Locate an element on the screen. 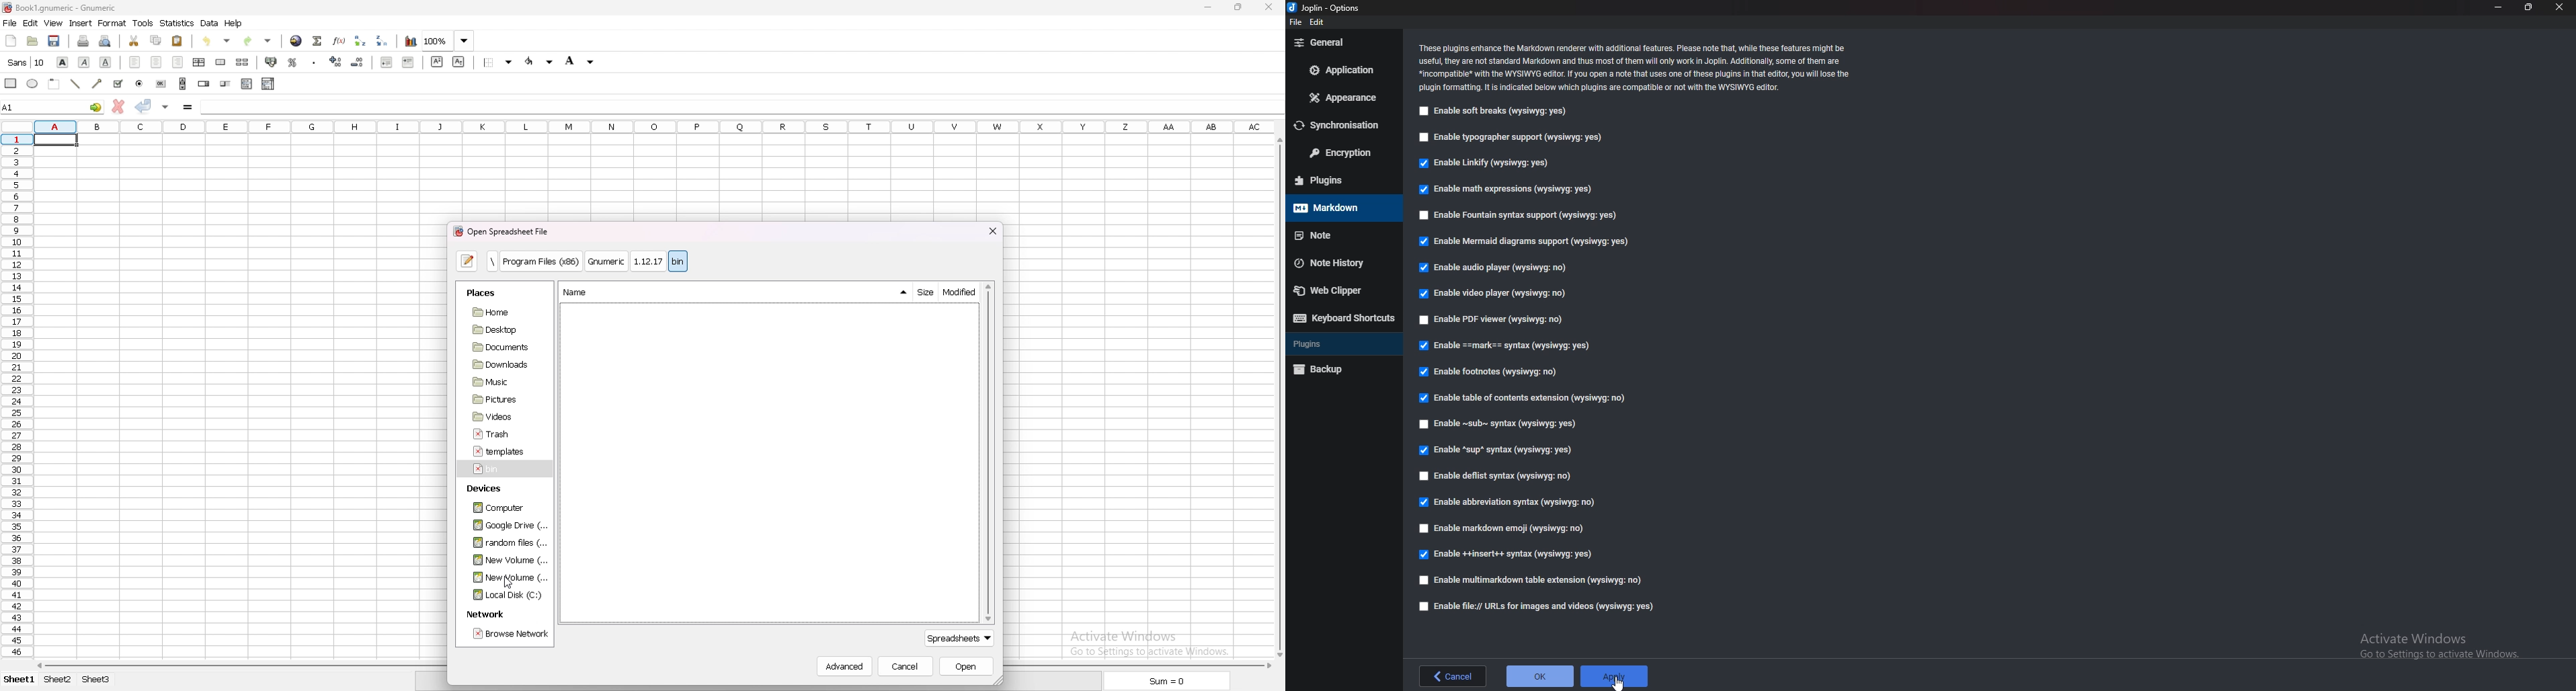 This screenshot has height=700, width=2576. cursor is located at coordinates (1612, 682).